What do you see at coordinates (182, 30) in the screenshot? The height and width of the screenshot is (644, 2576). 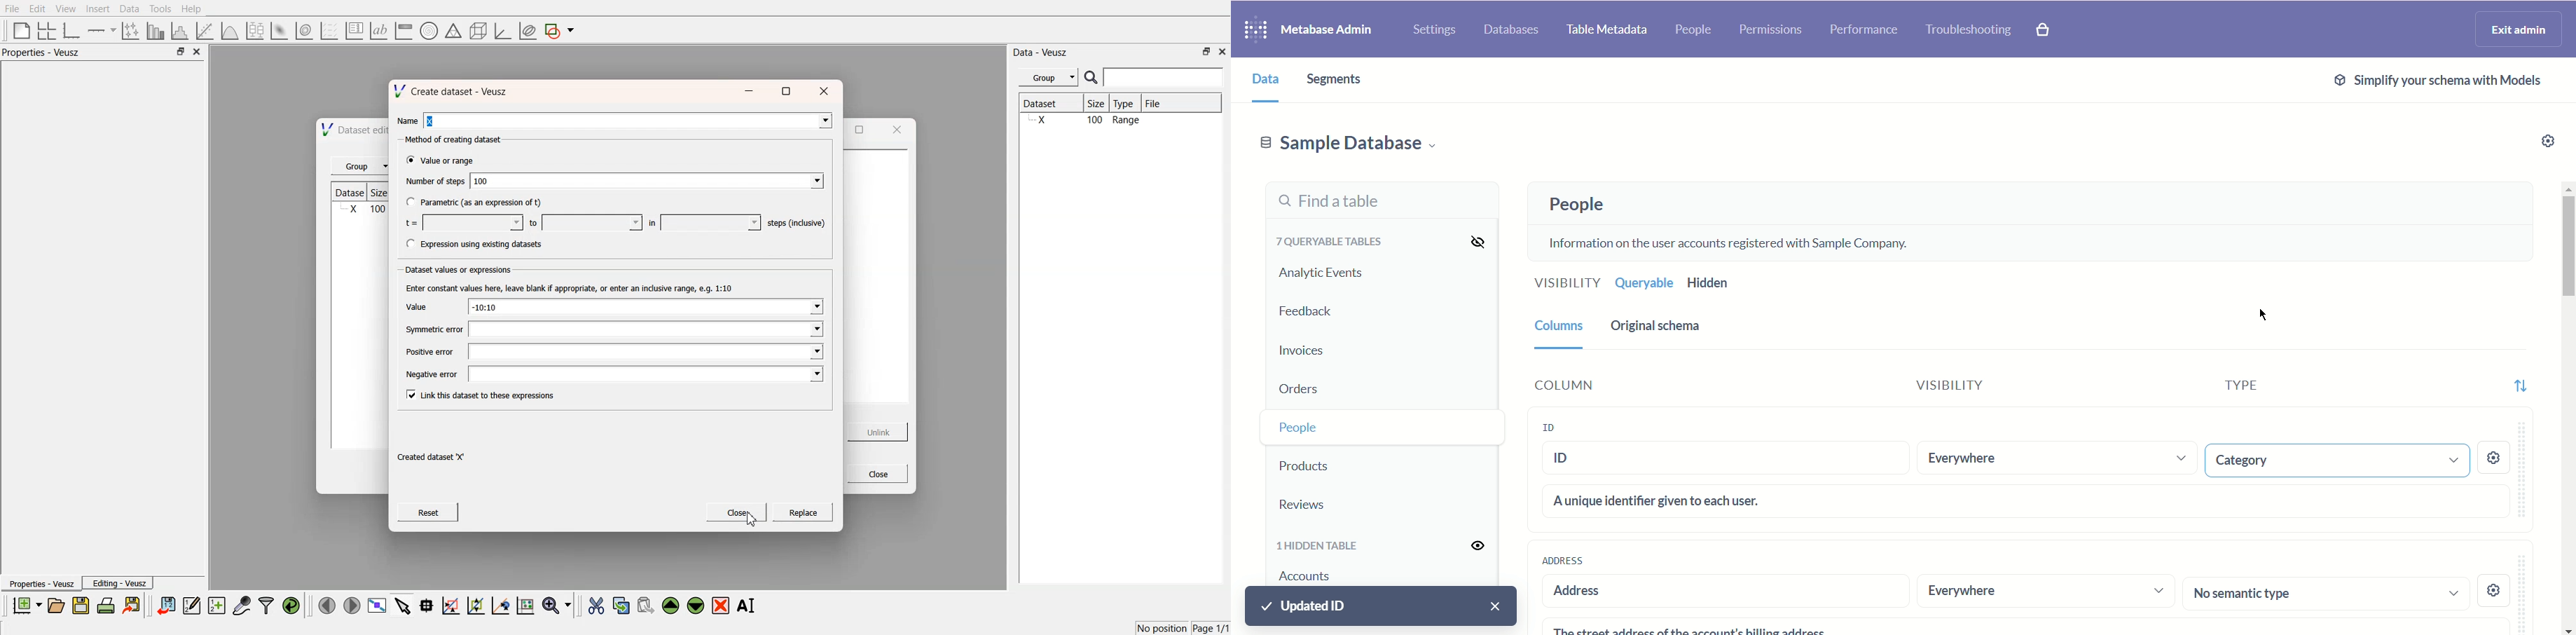 I see `histogram` at bounding box center [182, 30].